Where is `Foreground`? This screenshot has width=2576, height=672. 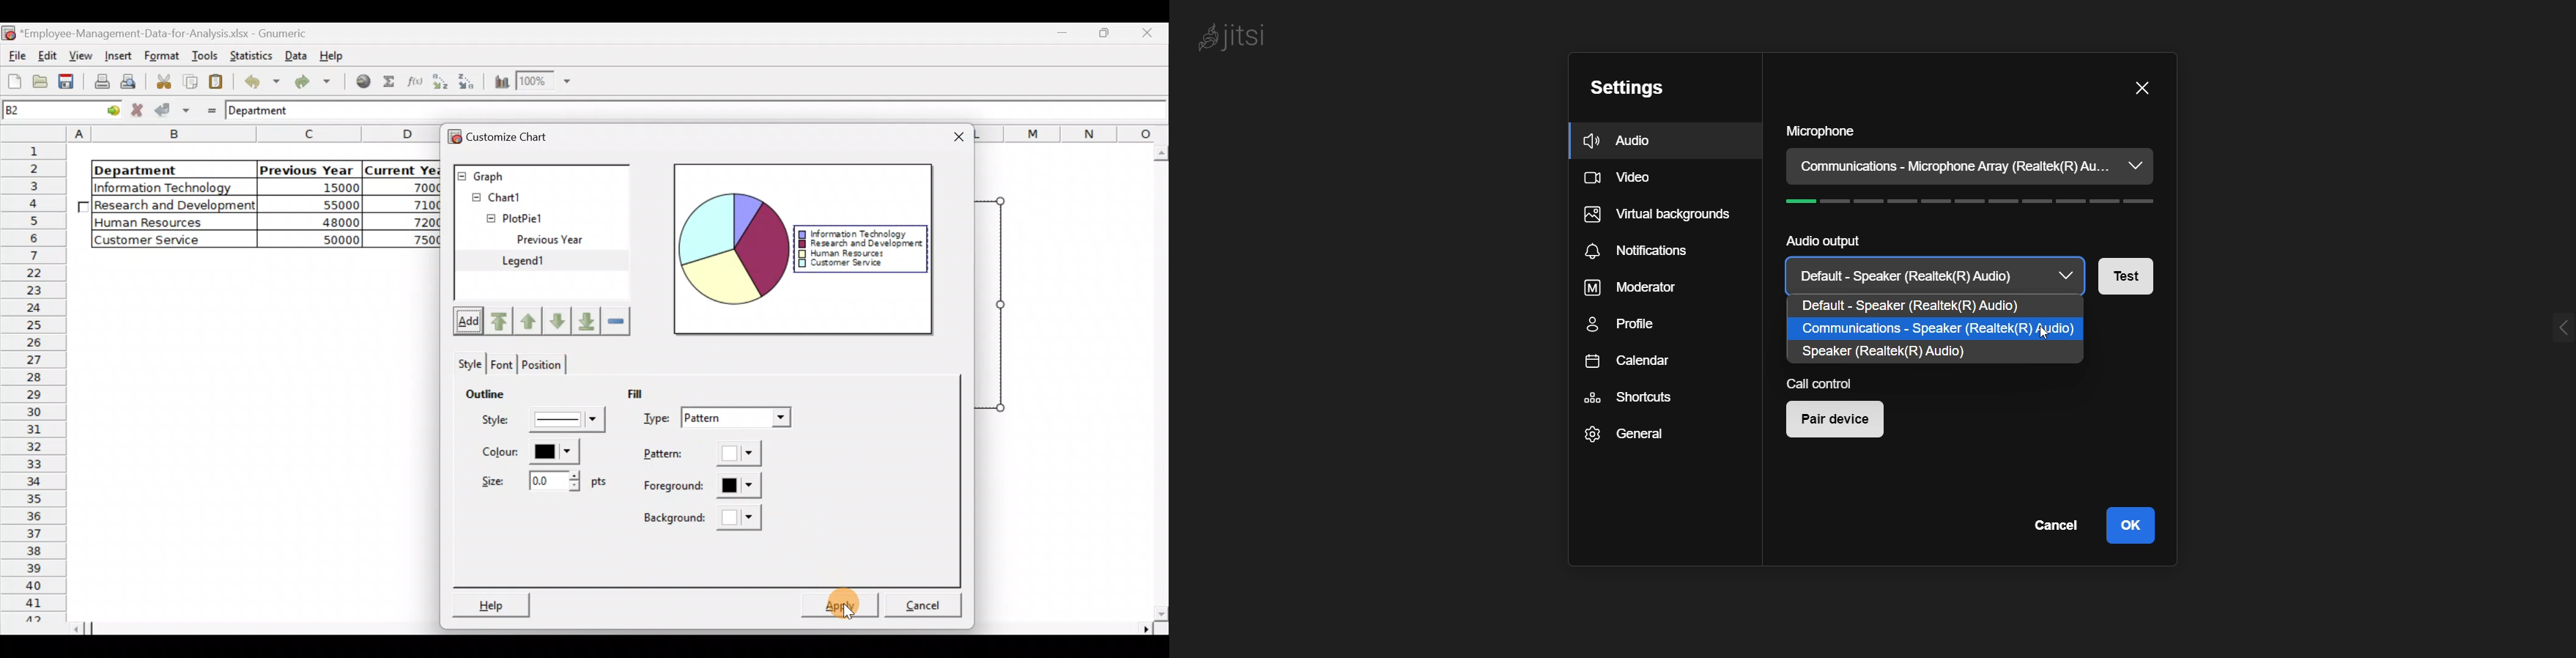
Foreground is located at coordinates (696, 487).